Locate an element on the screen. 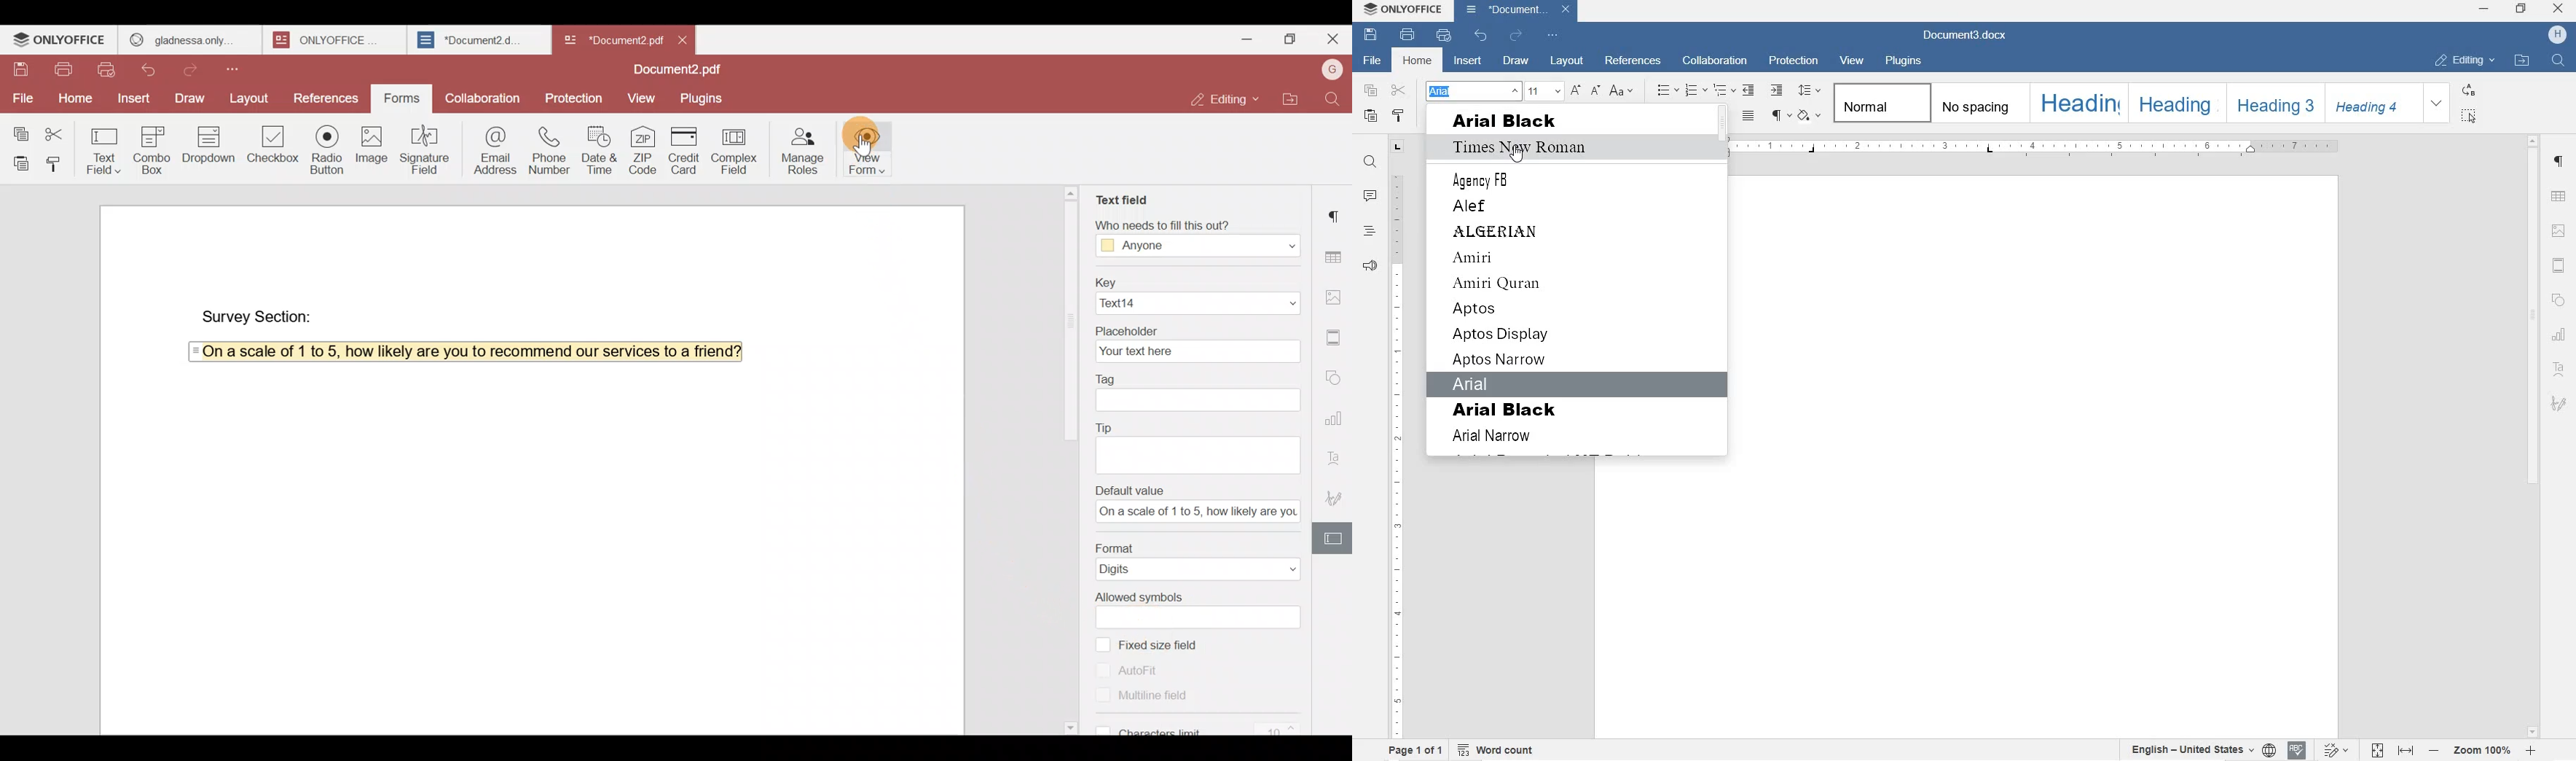 The height and width of the screenshot is (784, 2576). Tip is located at coordinates (1196, 427).